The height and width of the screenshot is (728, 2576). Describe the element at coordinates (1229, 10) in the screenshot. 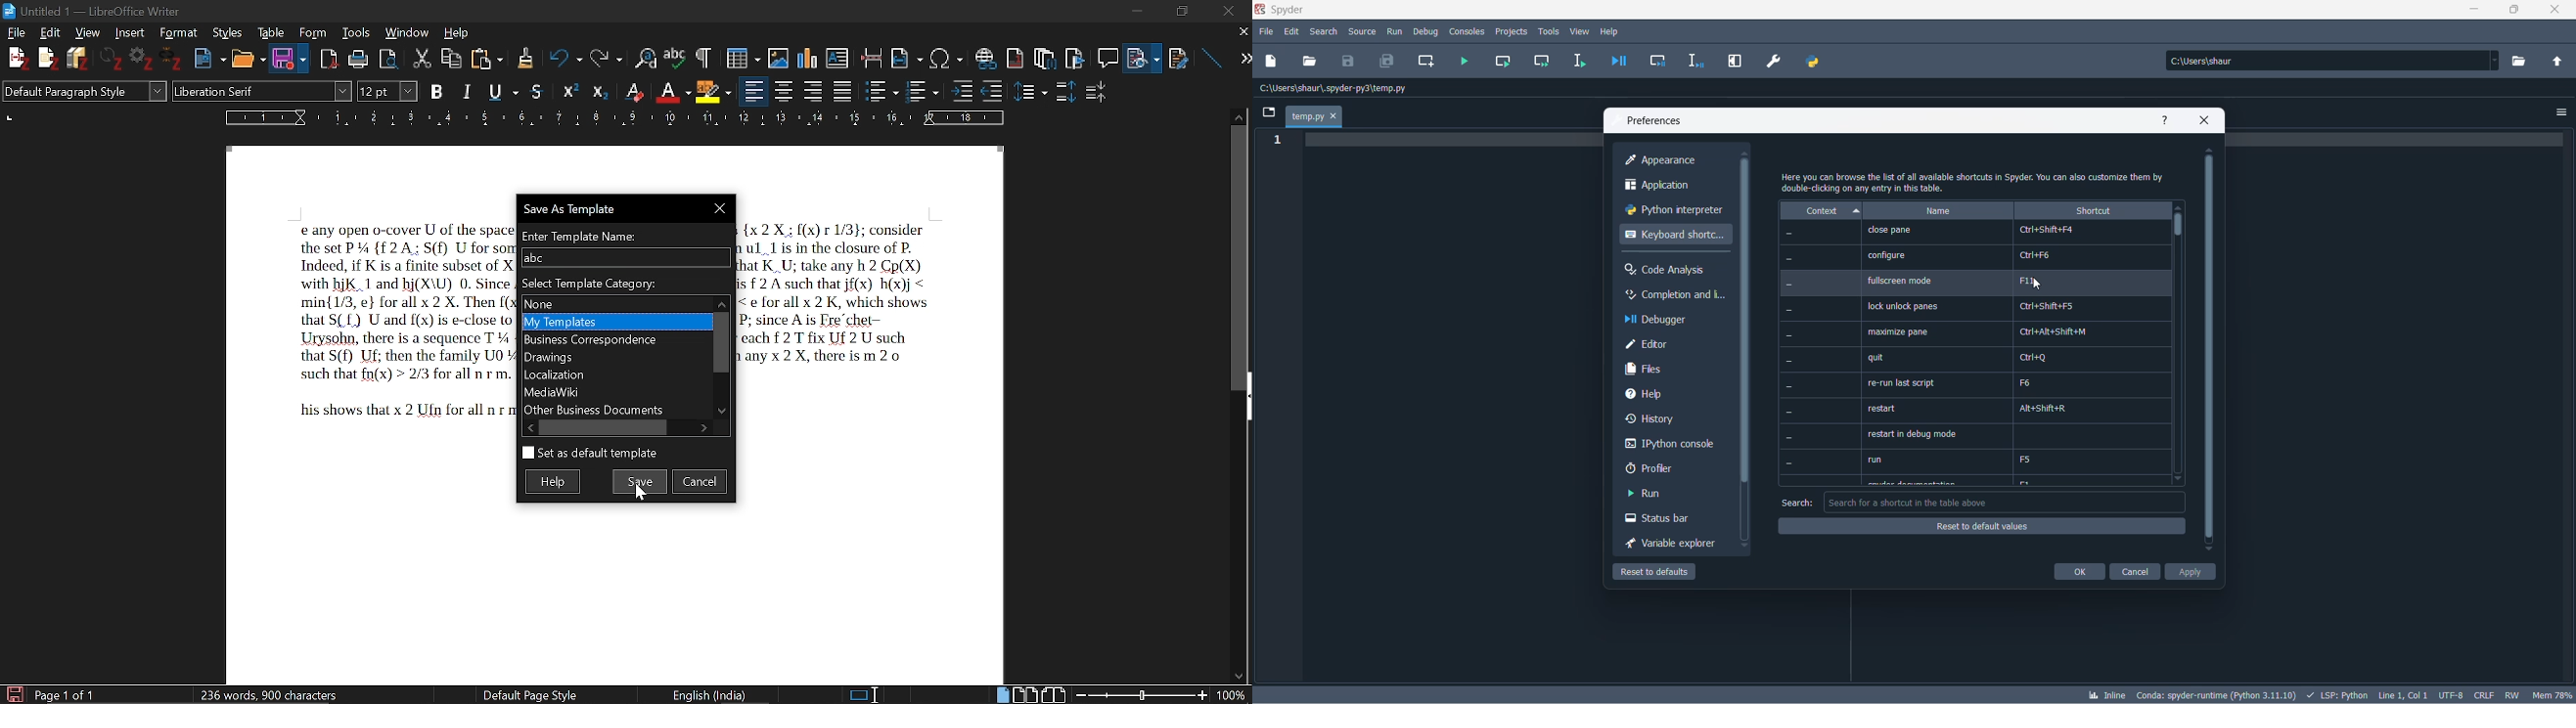

I see `close` at that location.